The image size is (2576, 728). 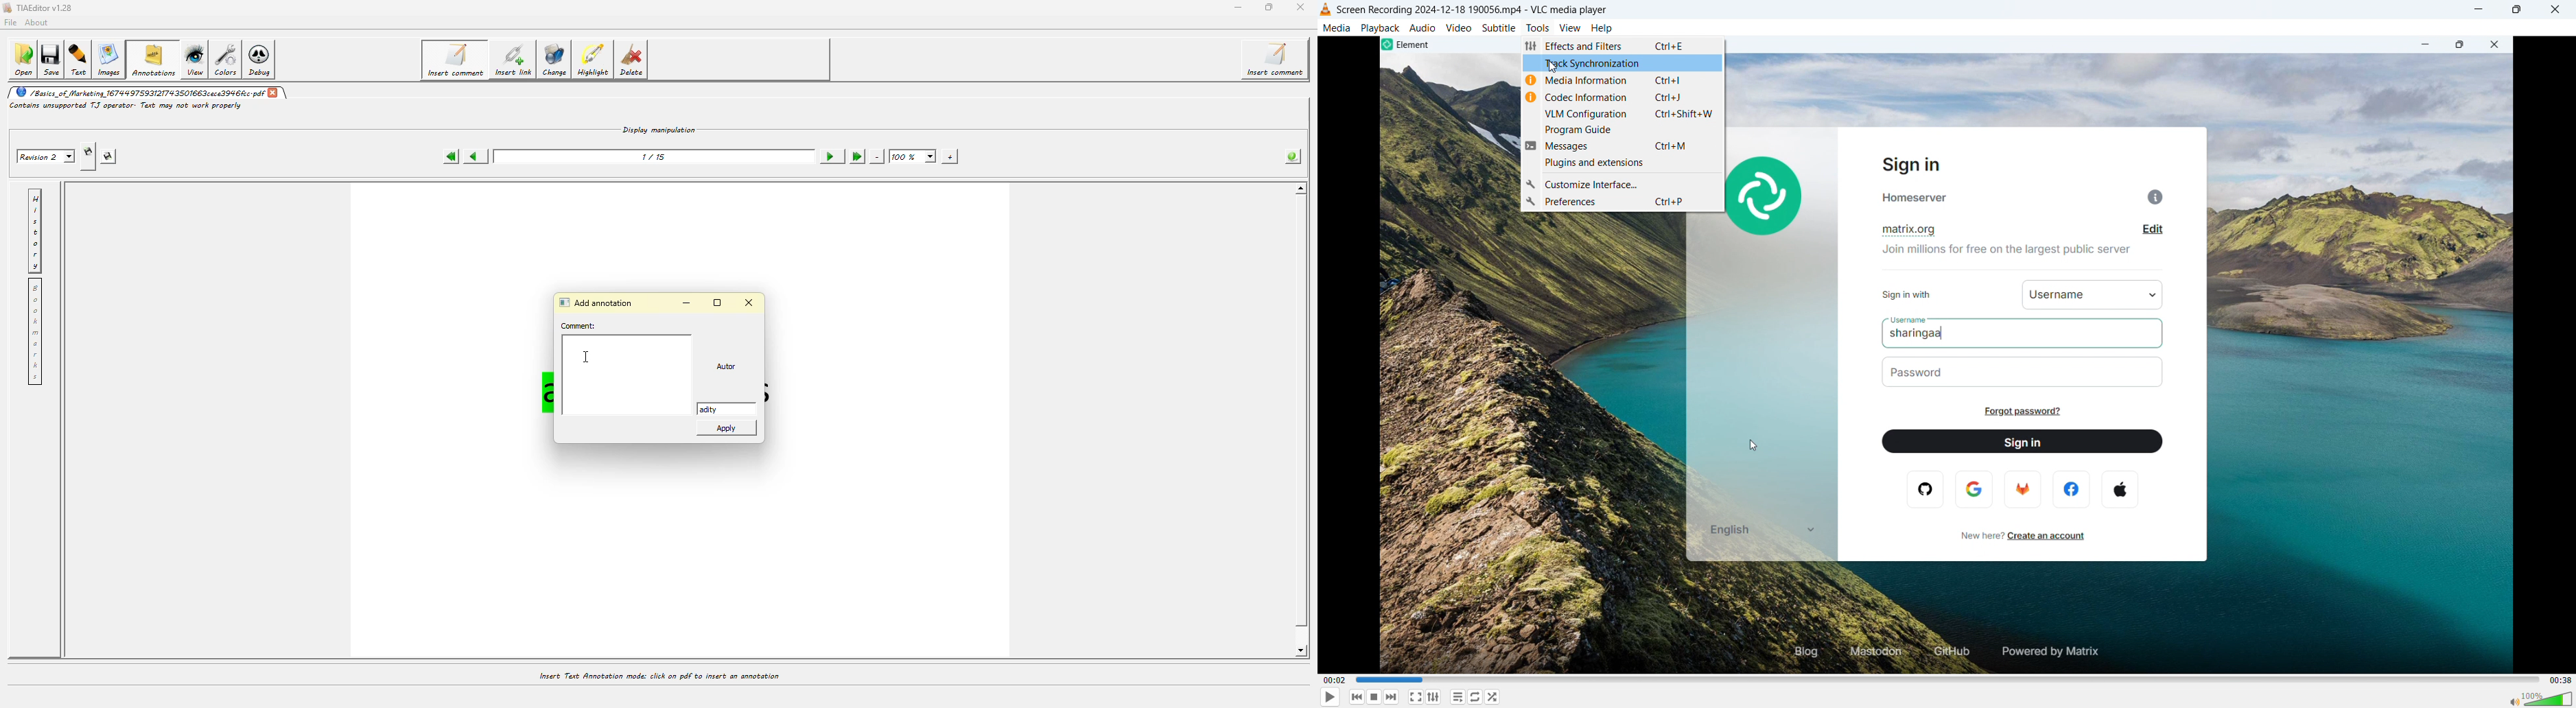 What do you see at coordinates (2013, 255) in the screenshot?
I see `join millions for free on the largest public server.` at bounding box center [2013, 255].